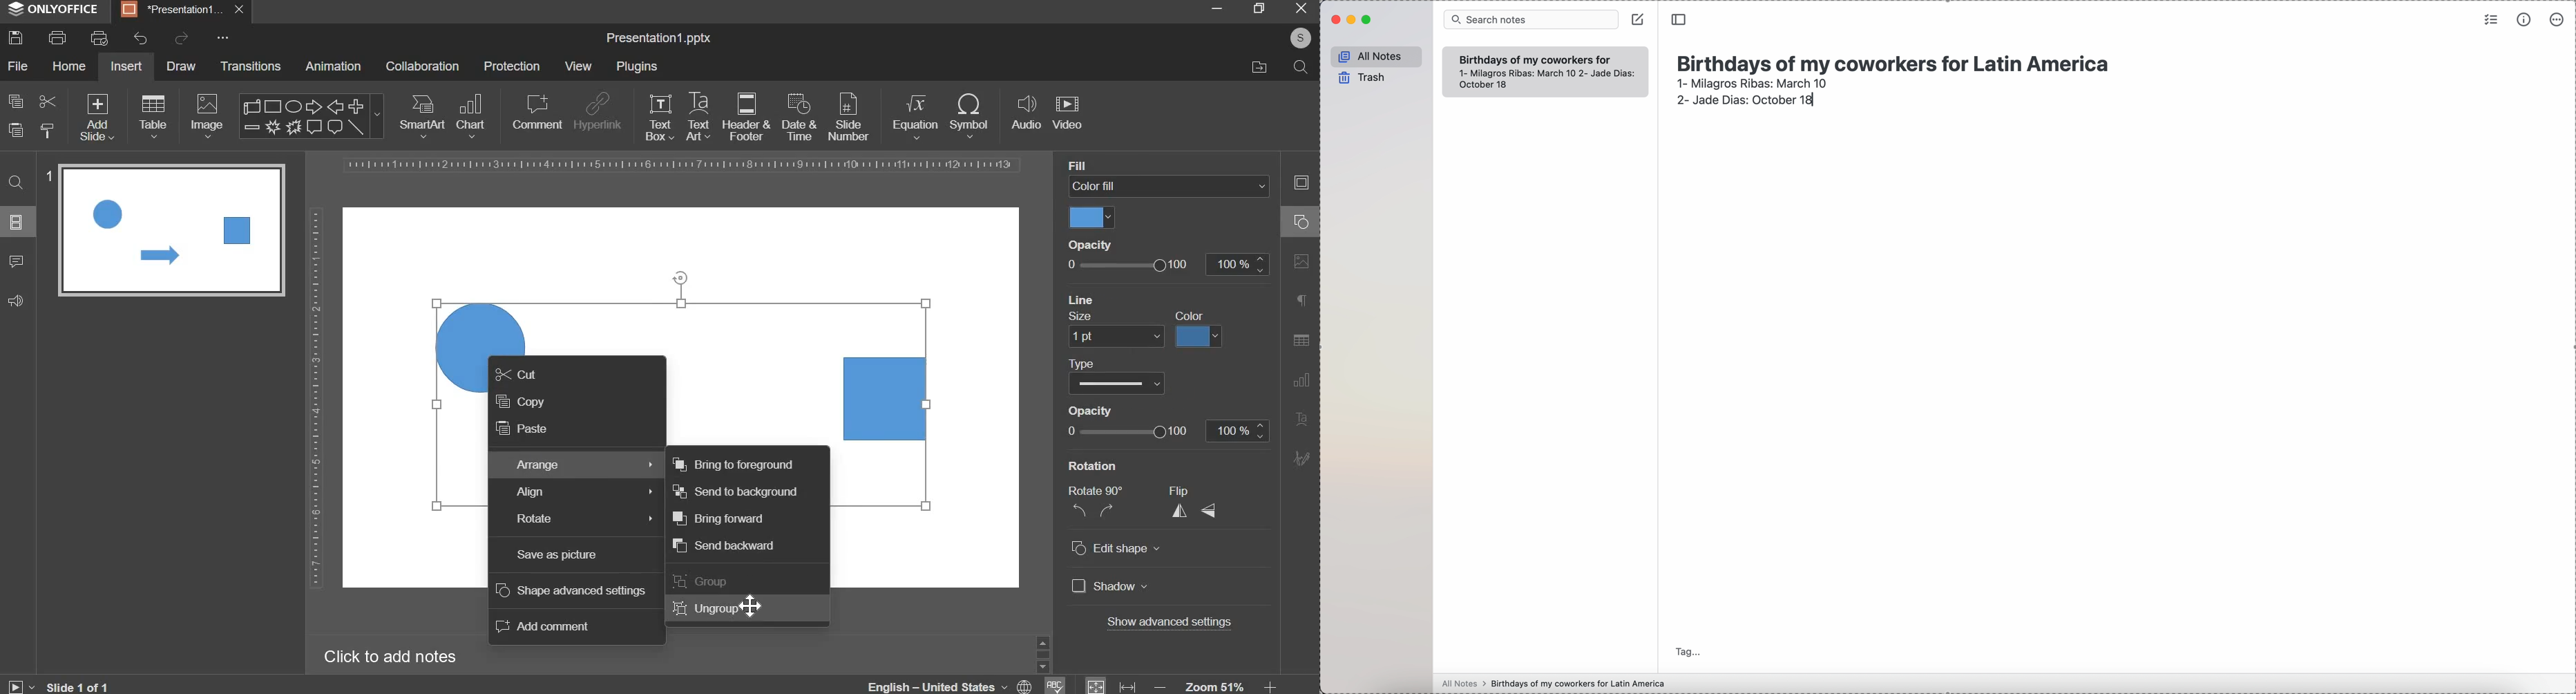  I want to click on Presentation, so click(173, 10).